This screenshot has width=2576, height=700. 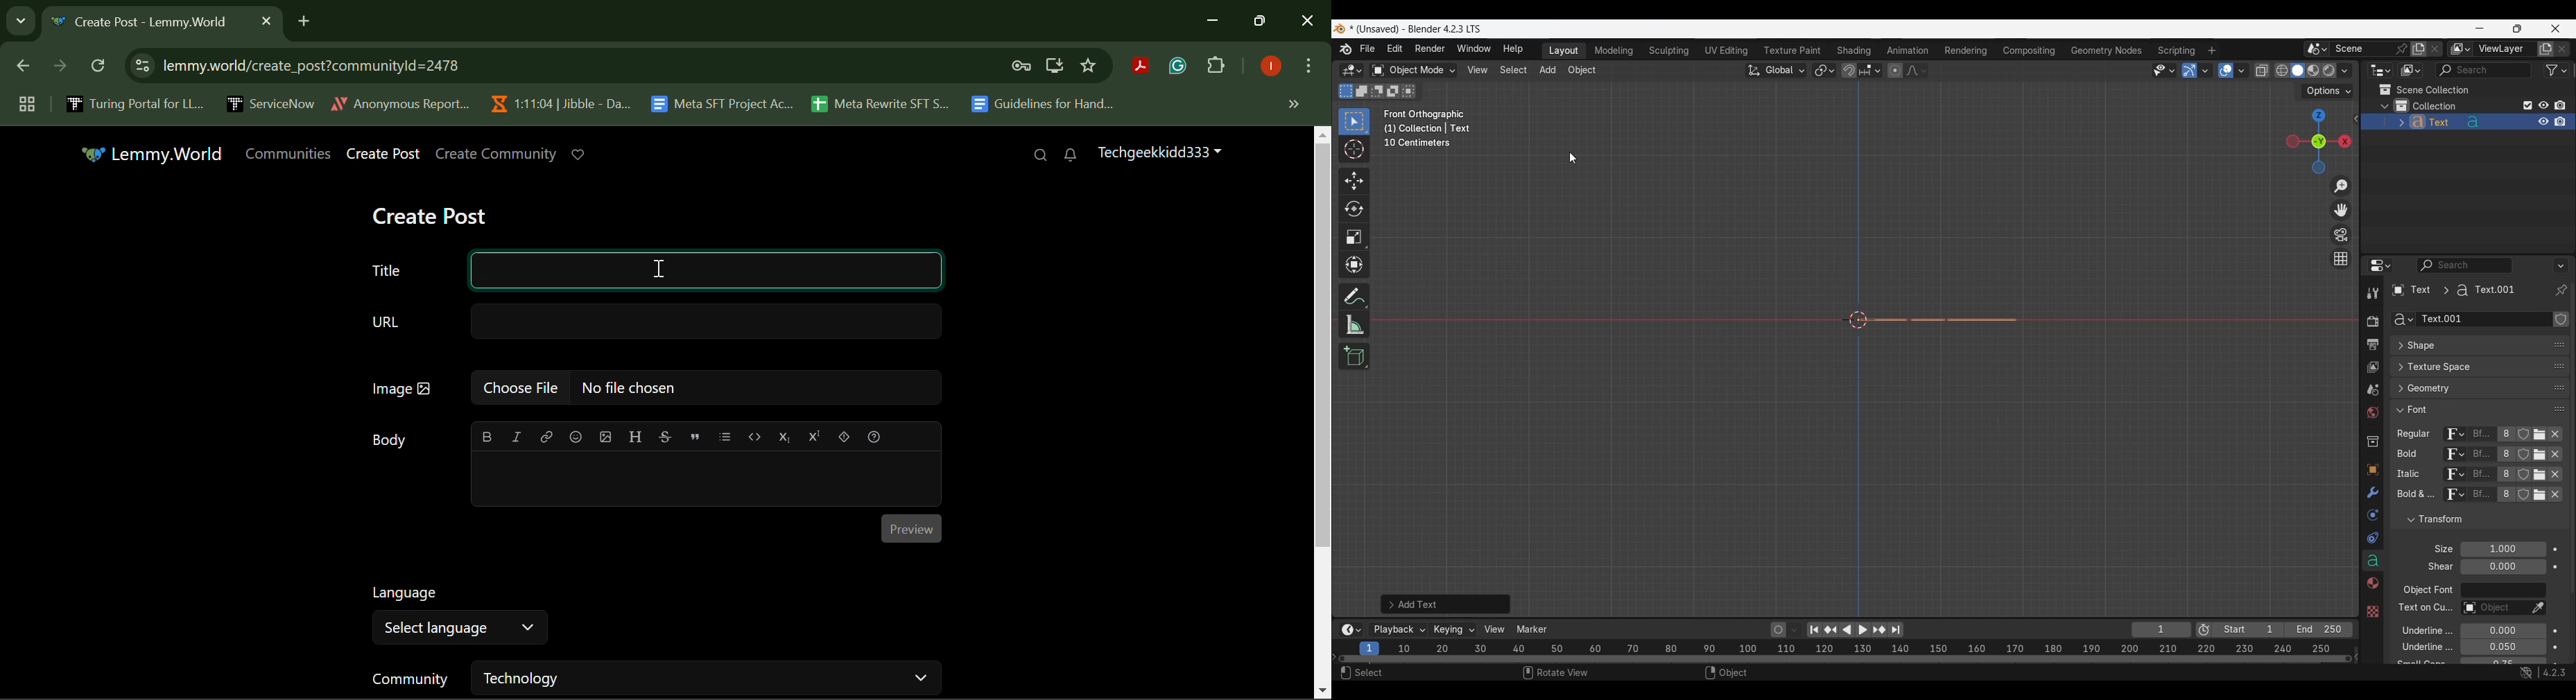 What do you see at coordinates (1215, 21) in the screenshot?
I see `Minimize Down` at bounding box center [1215, 21].